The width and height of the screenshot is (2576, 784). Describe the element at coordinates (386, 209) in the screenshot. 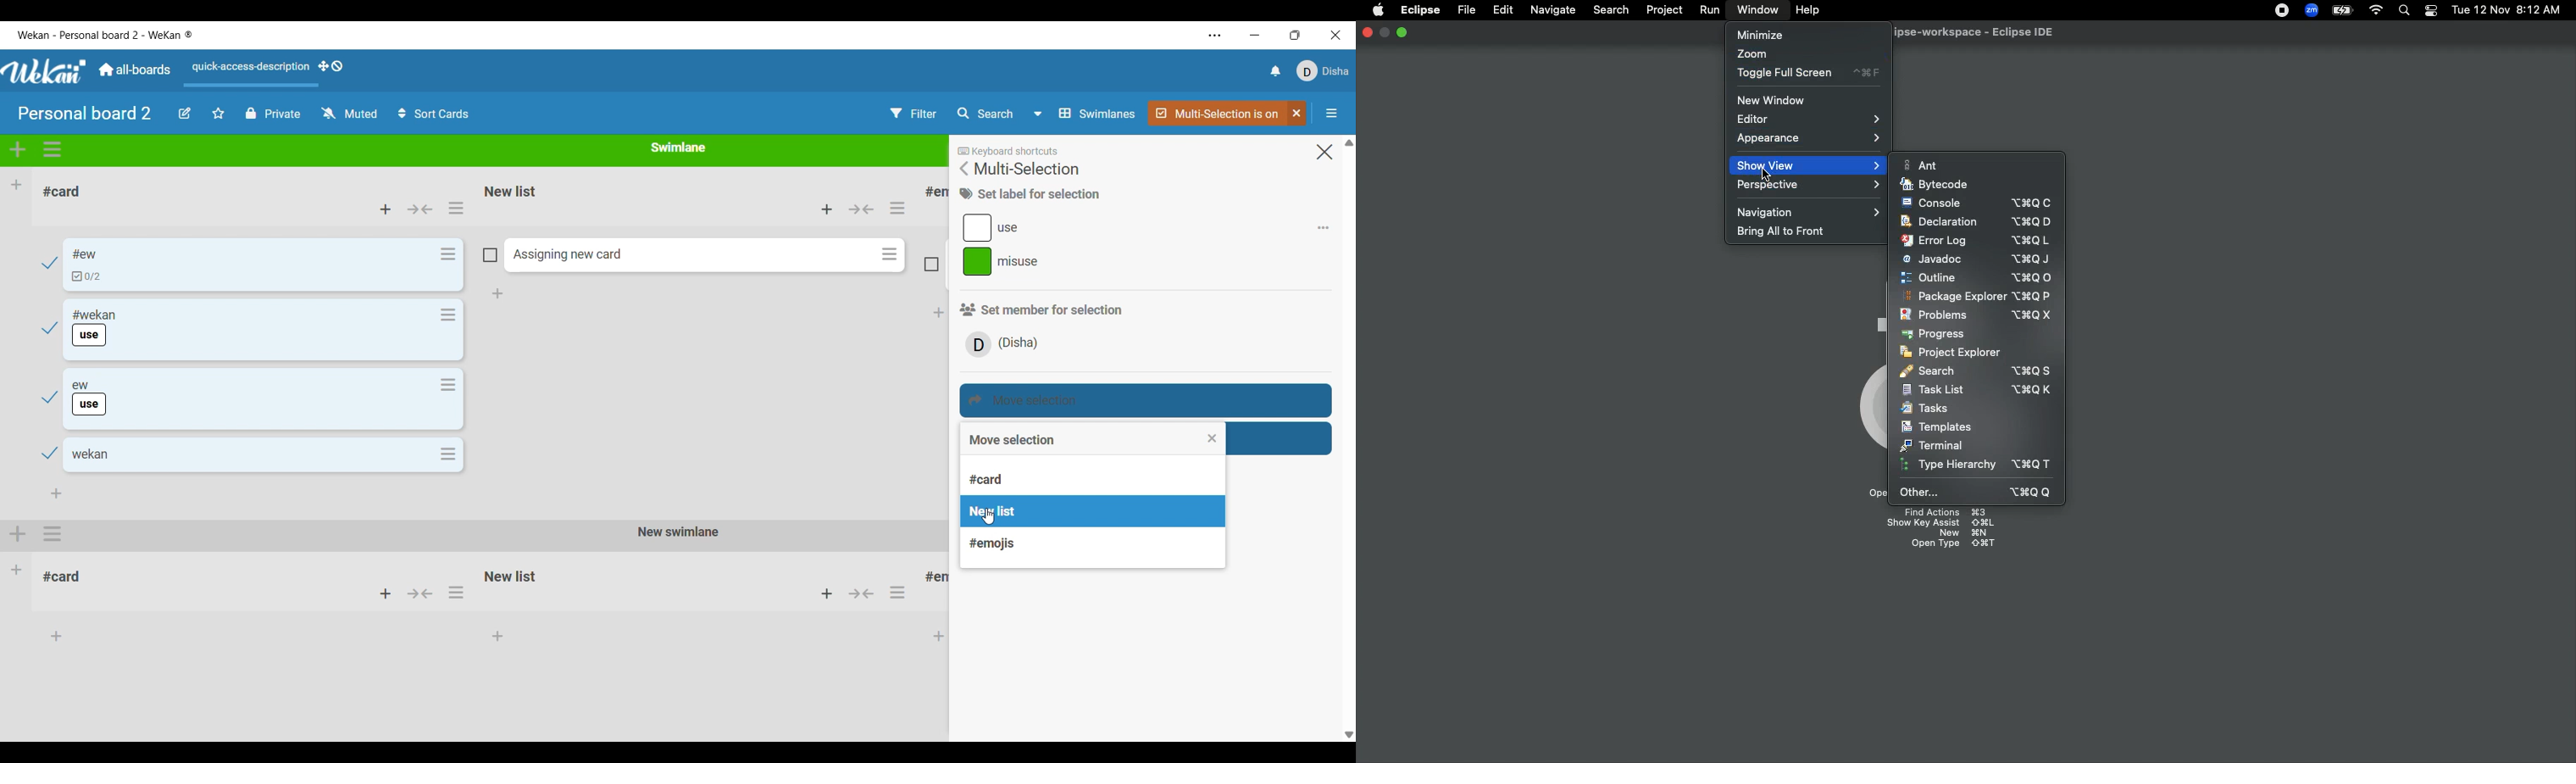

I see `Add card to top of list` at that location.